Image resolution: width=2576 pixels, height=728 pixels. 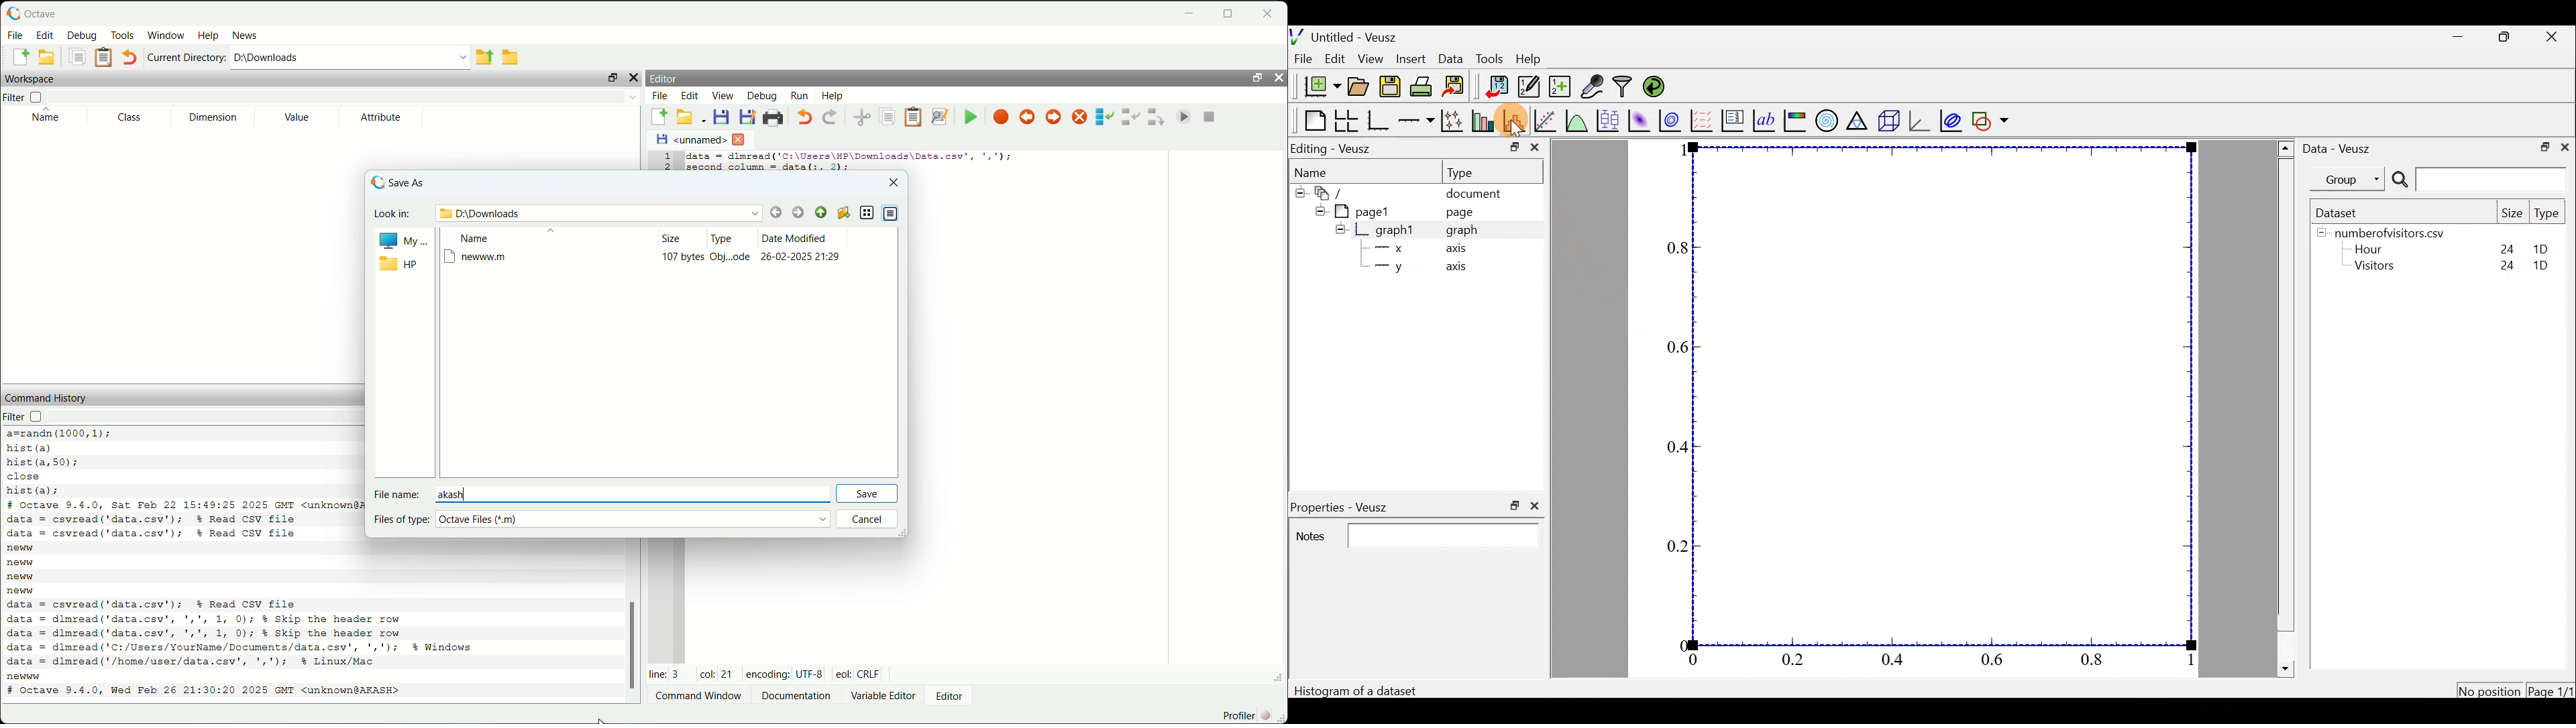 What do you see at coordinates (1106, 119) in the screenshot?
I see `step` at bounding box center [1106, 119].